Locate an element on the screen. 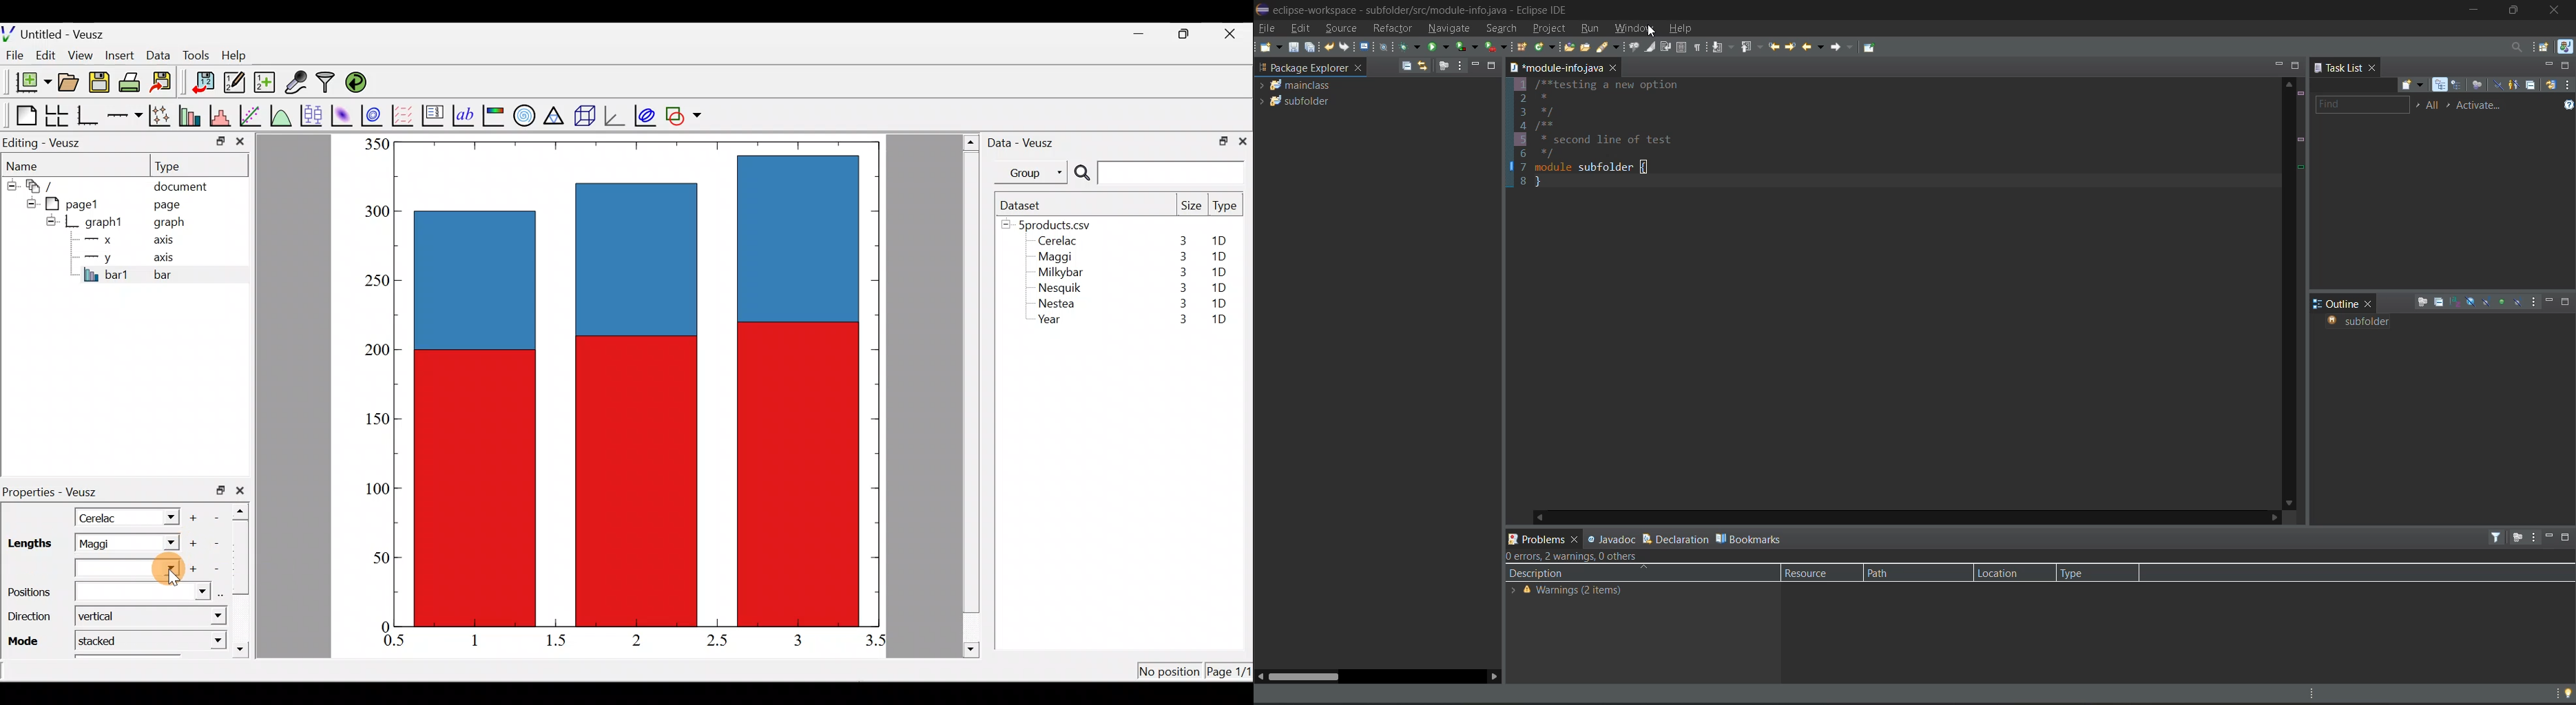 This screenshot has height=728, width=2576. access commands and other items is located at coordinates (2517, 48).